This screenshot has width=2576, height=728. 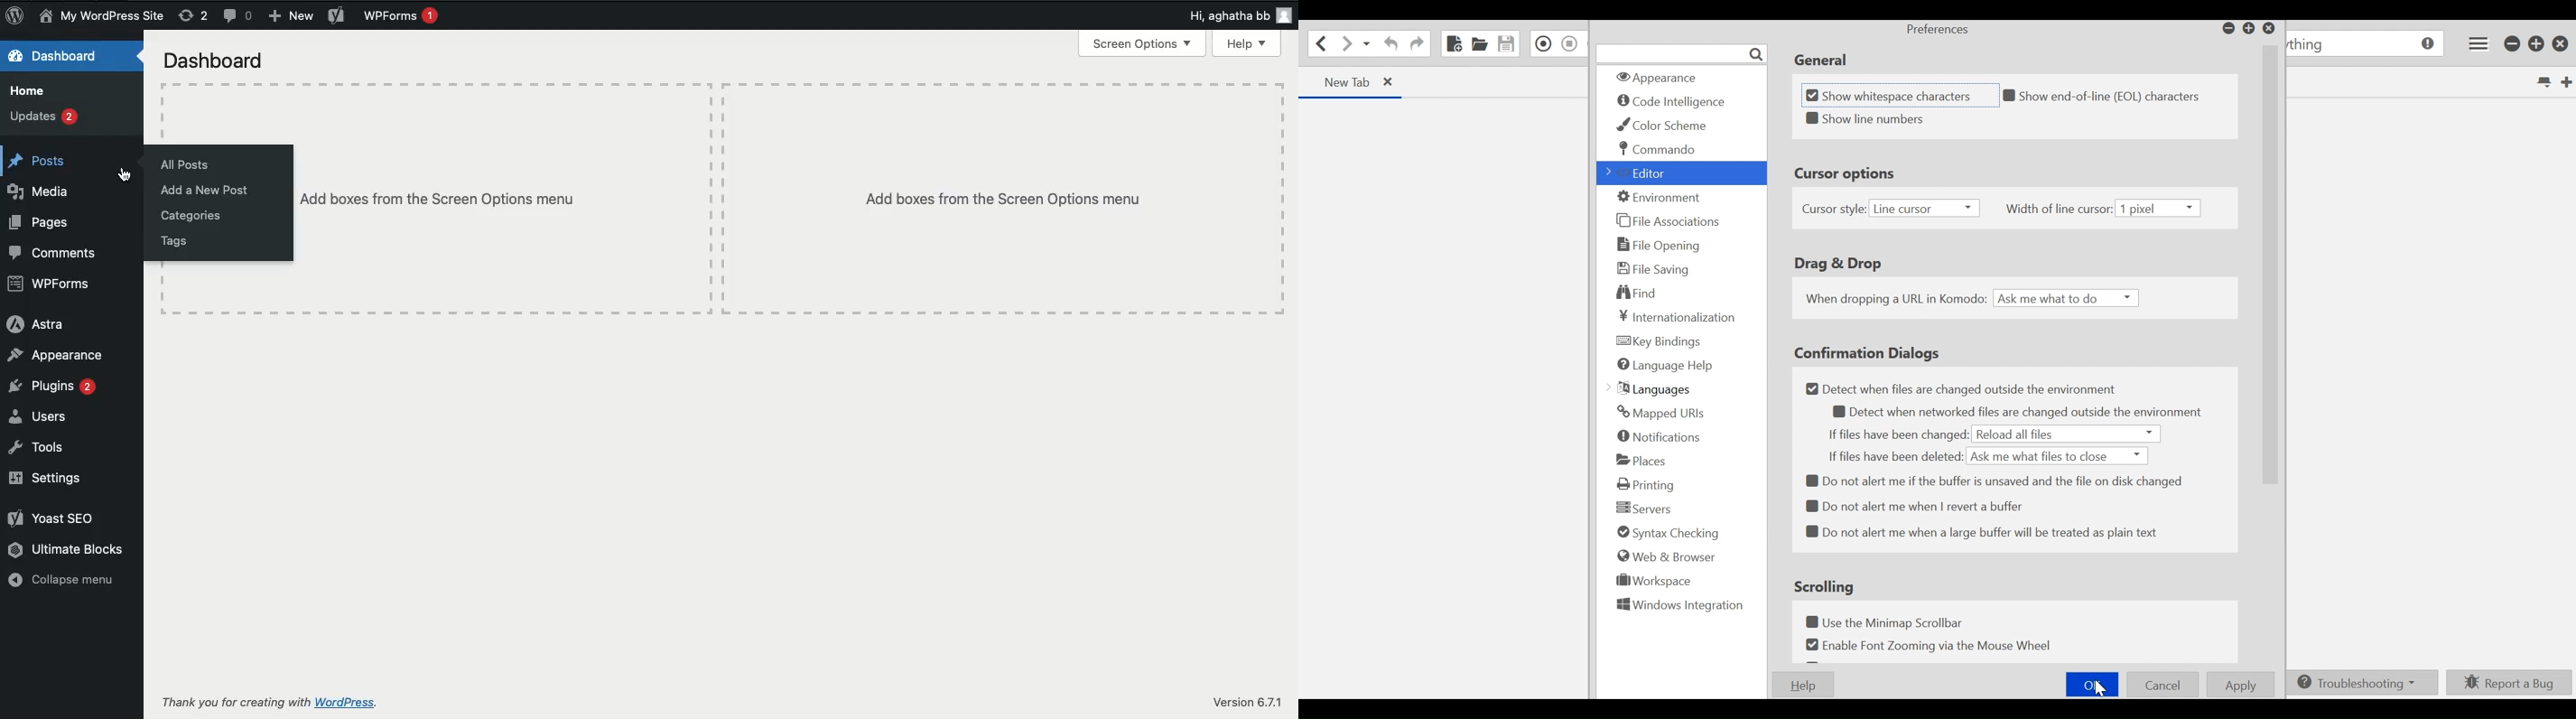 What do you see at coordinates (505, 197) in the screenshot?
I see `` at bounding box center [505, 197].